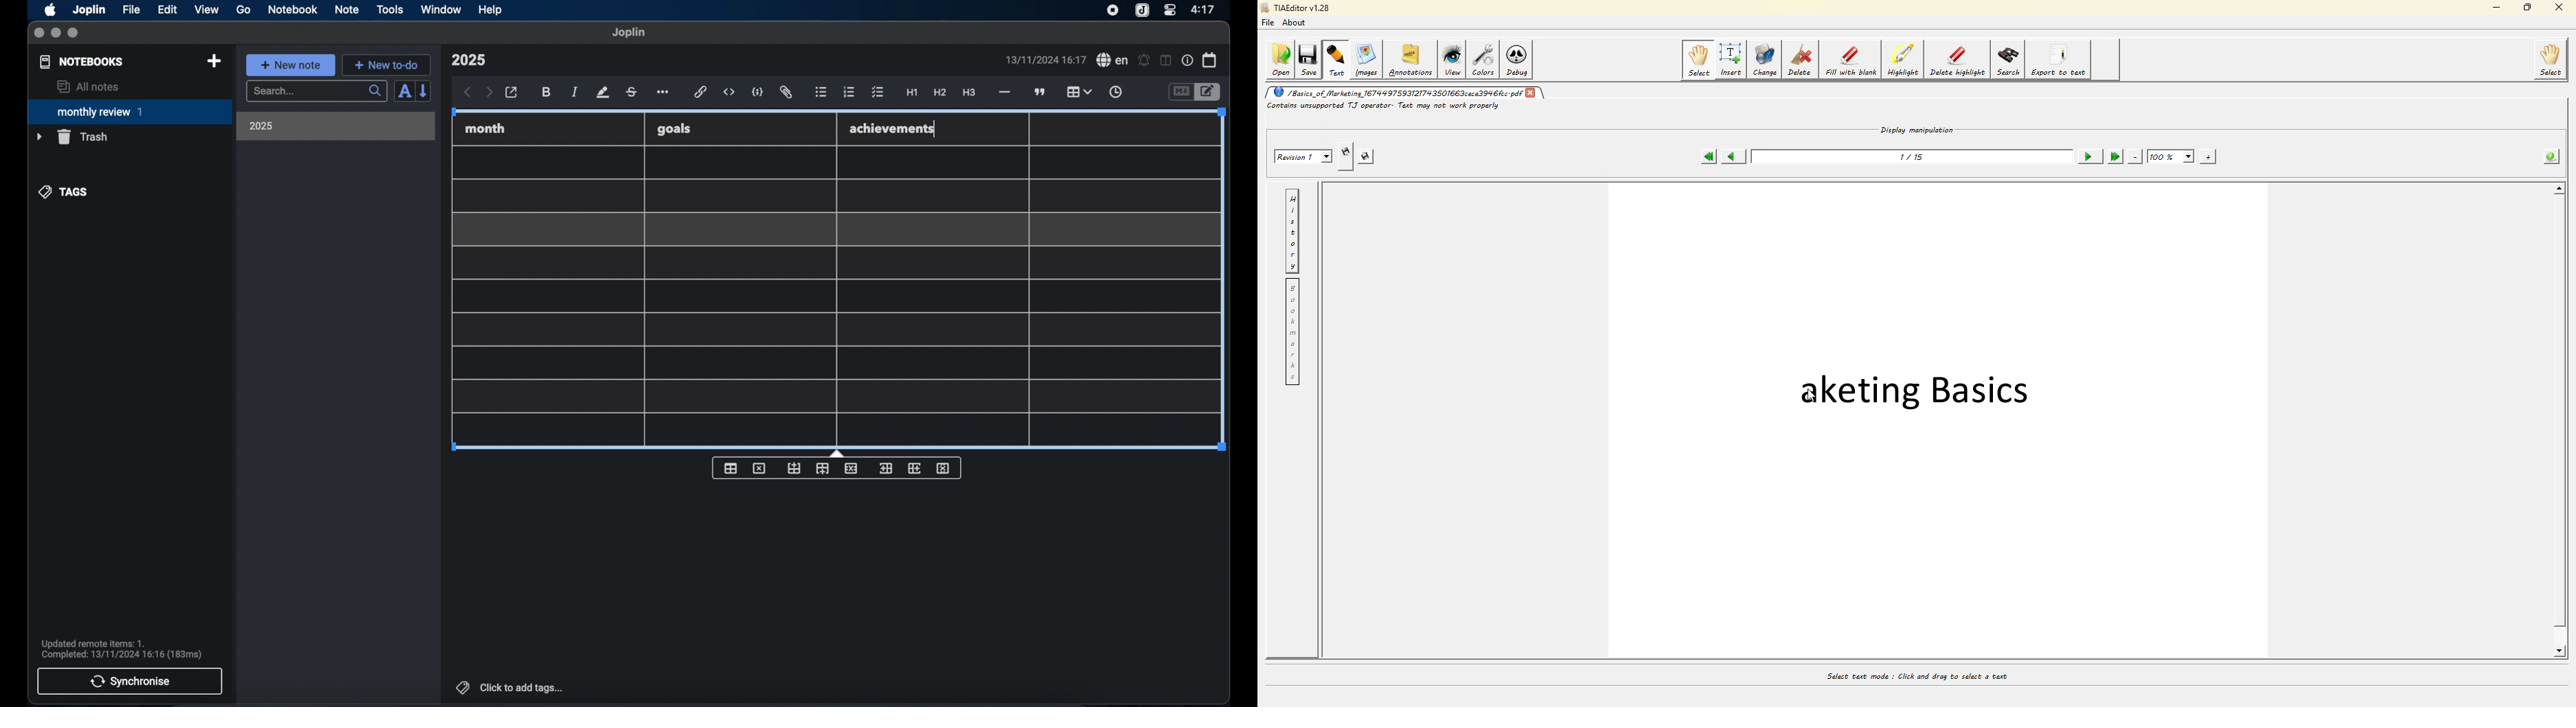  What do you see at coordinates (485, 128) in the screenshot?
I see `month` at bounding box center [485, 128].